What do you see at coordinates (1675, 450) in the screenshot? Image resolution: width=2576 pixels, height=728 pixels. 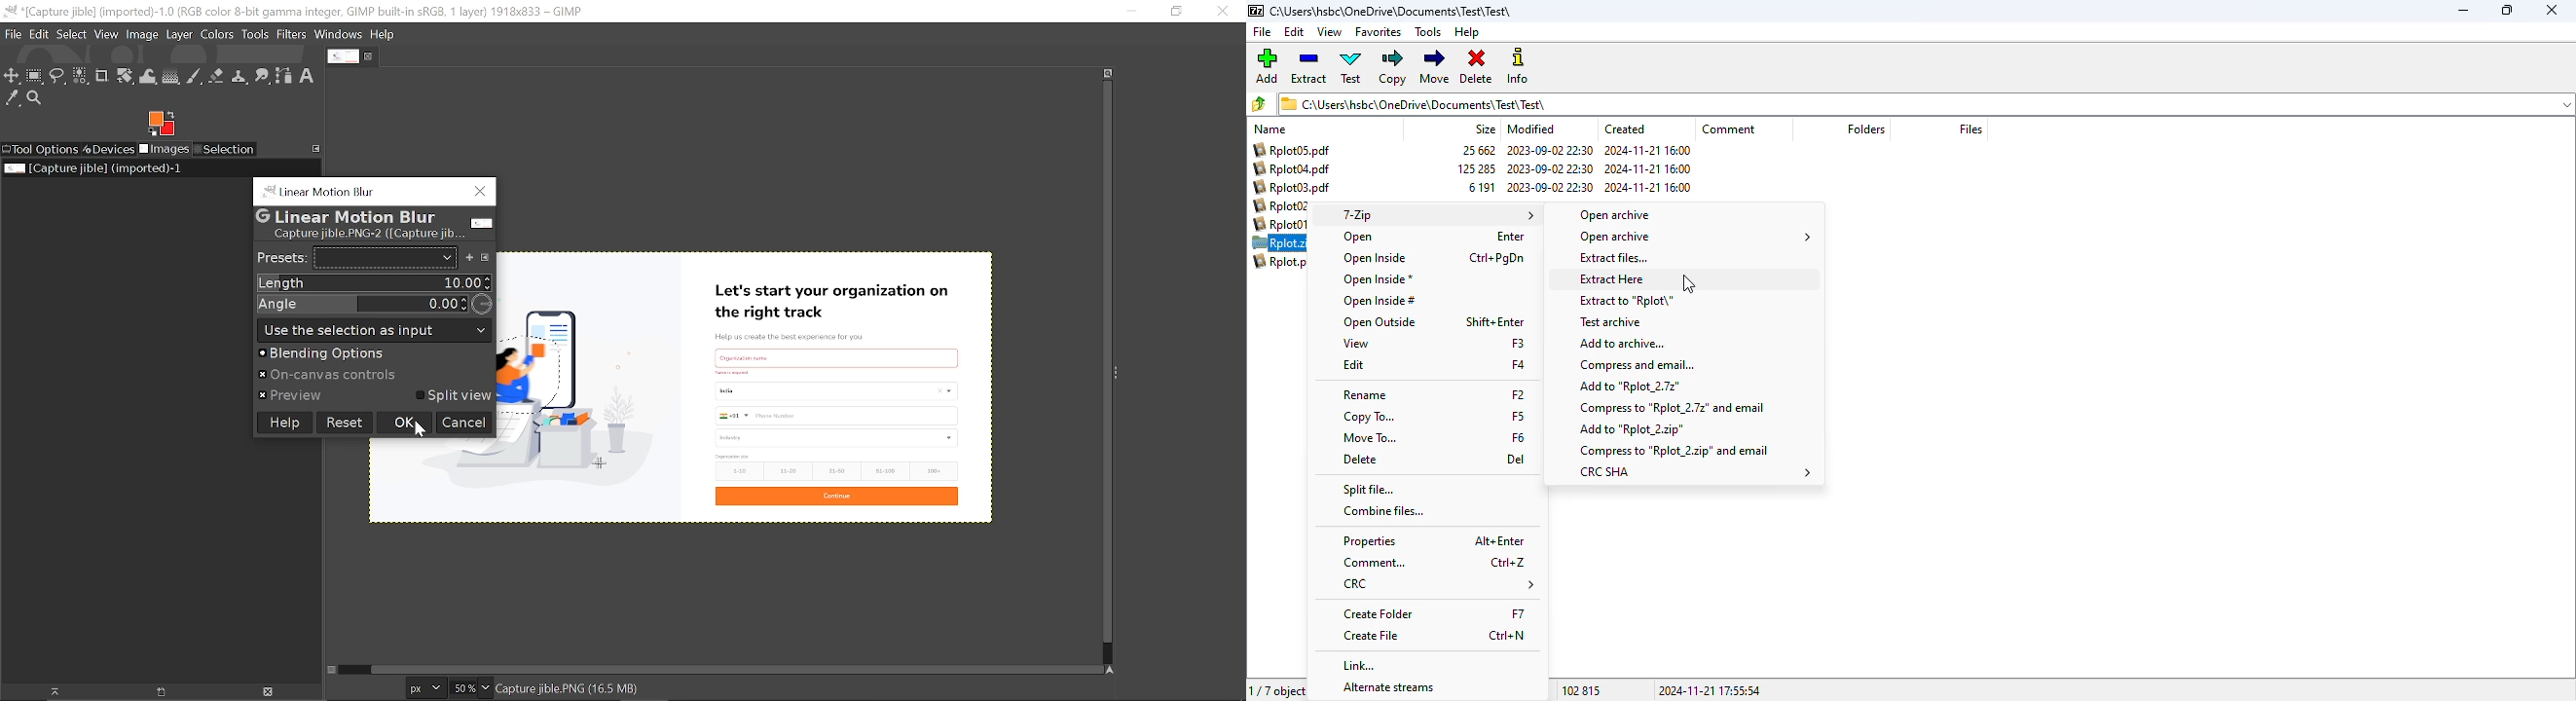 I see `compress to "Rplot_2.zip" file an email` at bounding box center [1675, 450].